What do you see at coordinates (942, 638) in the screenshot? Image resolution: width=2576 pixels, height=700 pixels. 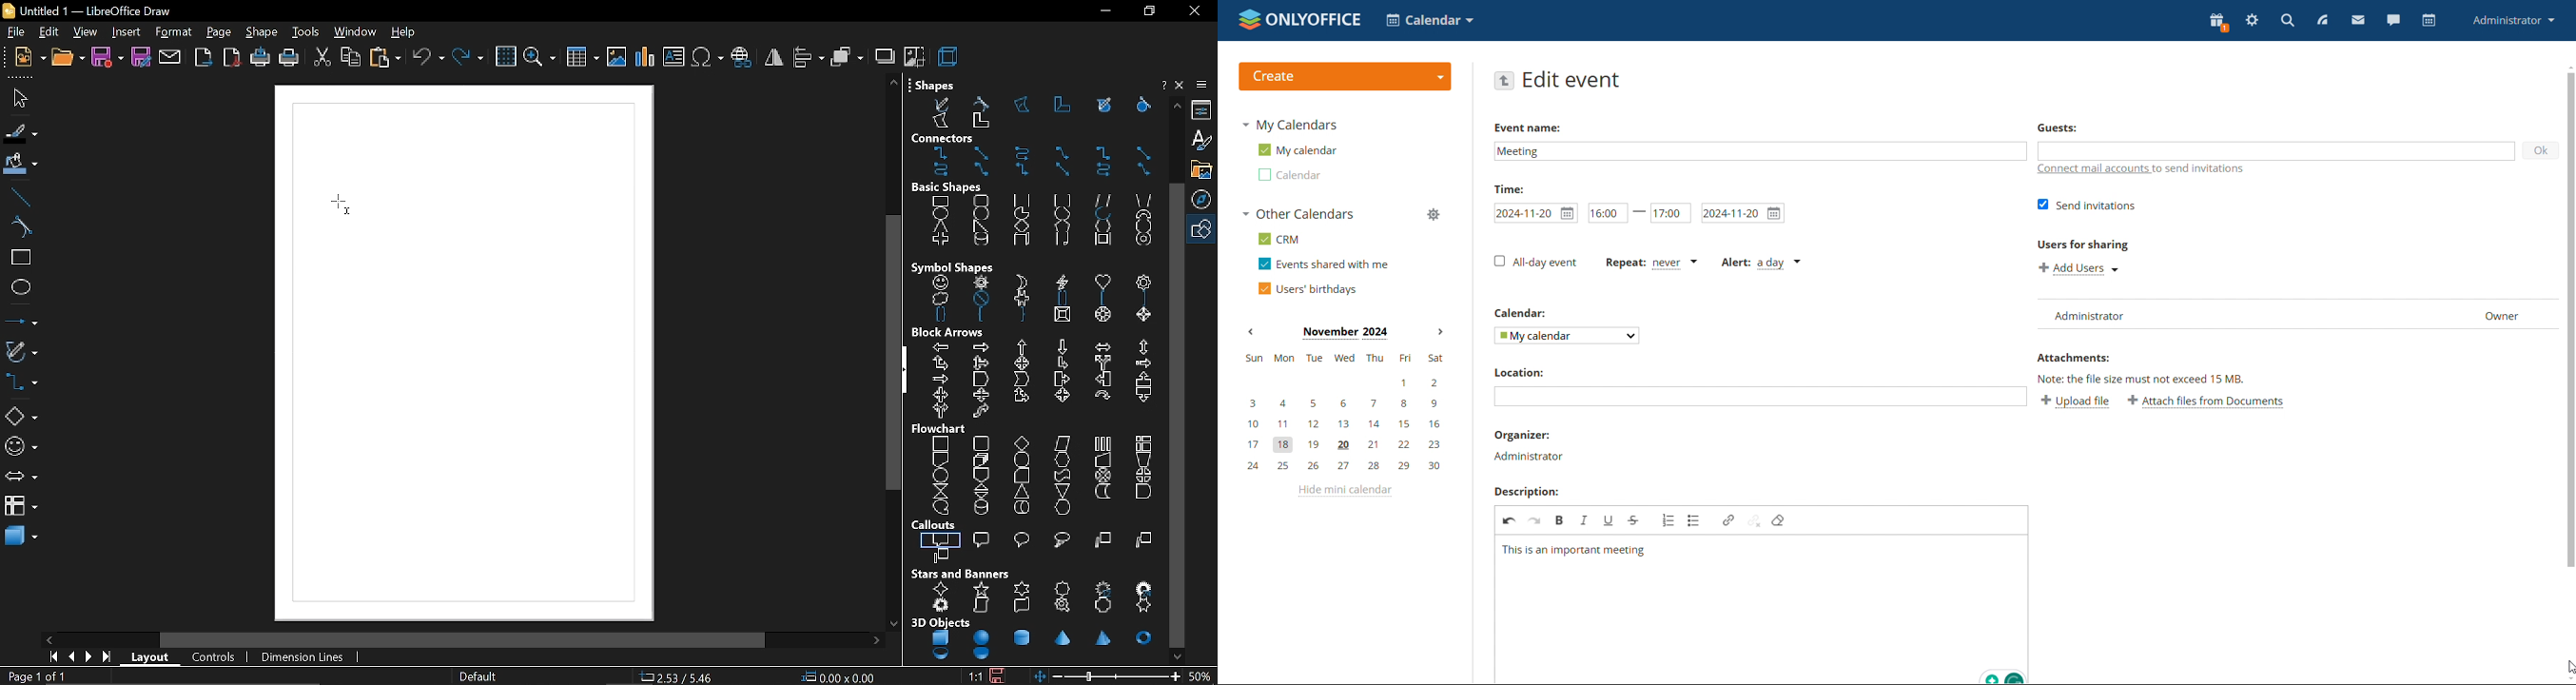 I see `cube` at bounding box center [942, 638].